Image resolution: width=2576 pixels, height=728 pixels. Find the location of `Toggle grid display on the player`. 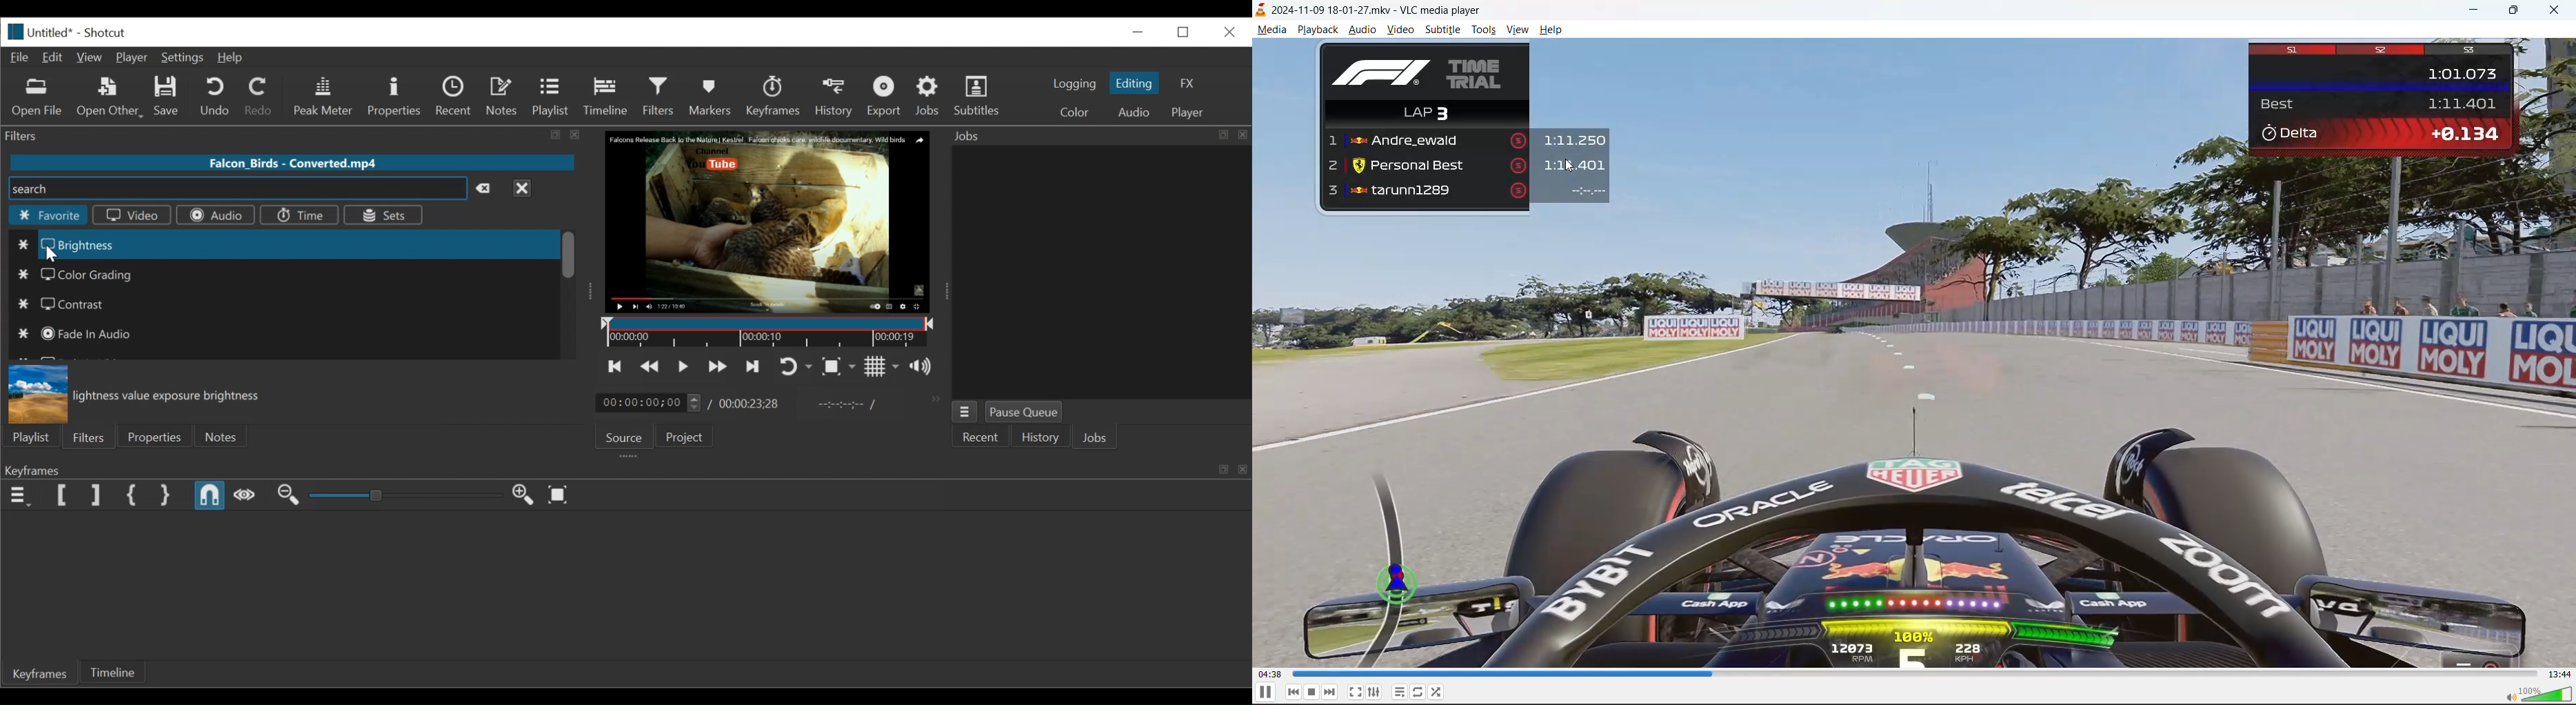

Toggle grid display on the player is located at coordinates (883, 367).